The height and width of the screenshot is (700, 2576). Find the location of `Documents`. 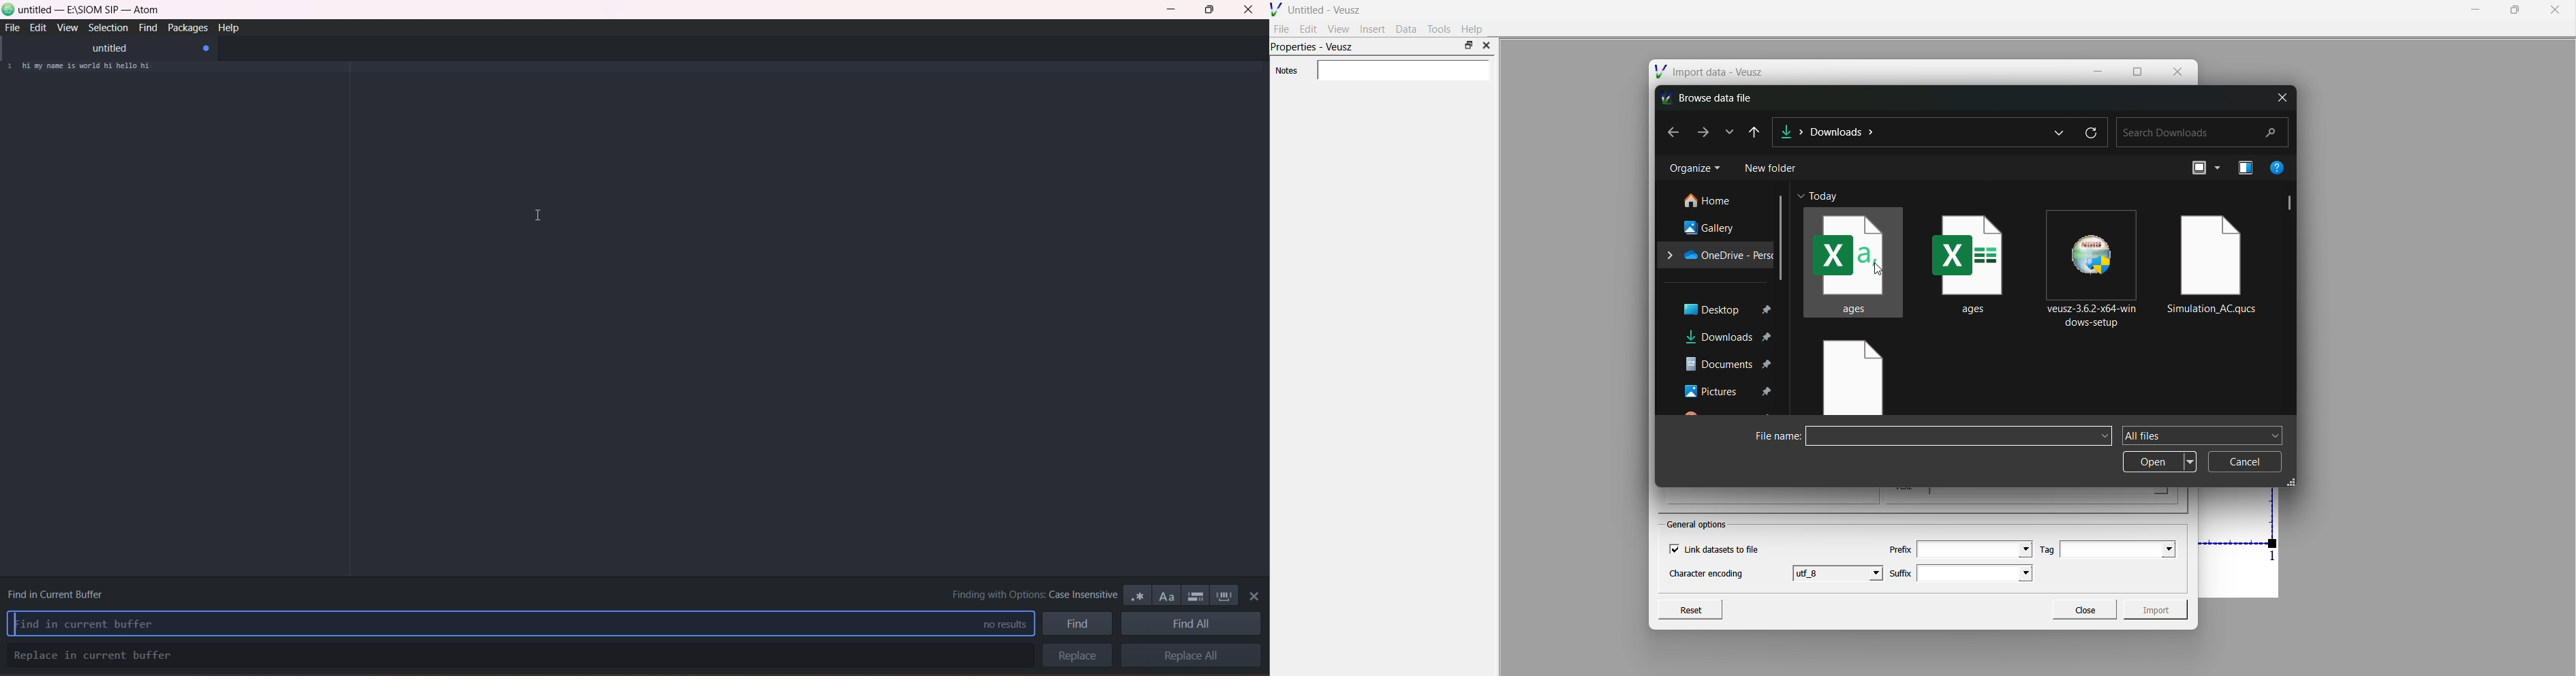

Documents is located at coordinates (1728, 364).